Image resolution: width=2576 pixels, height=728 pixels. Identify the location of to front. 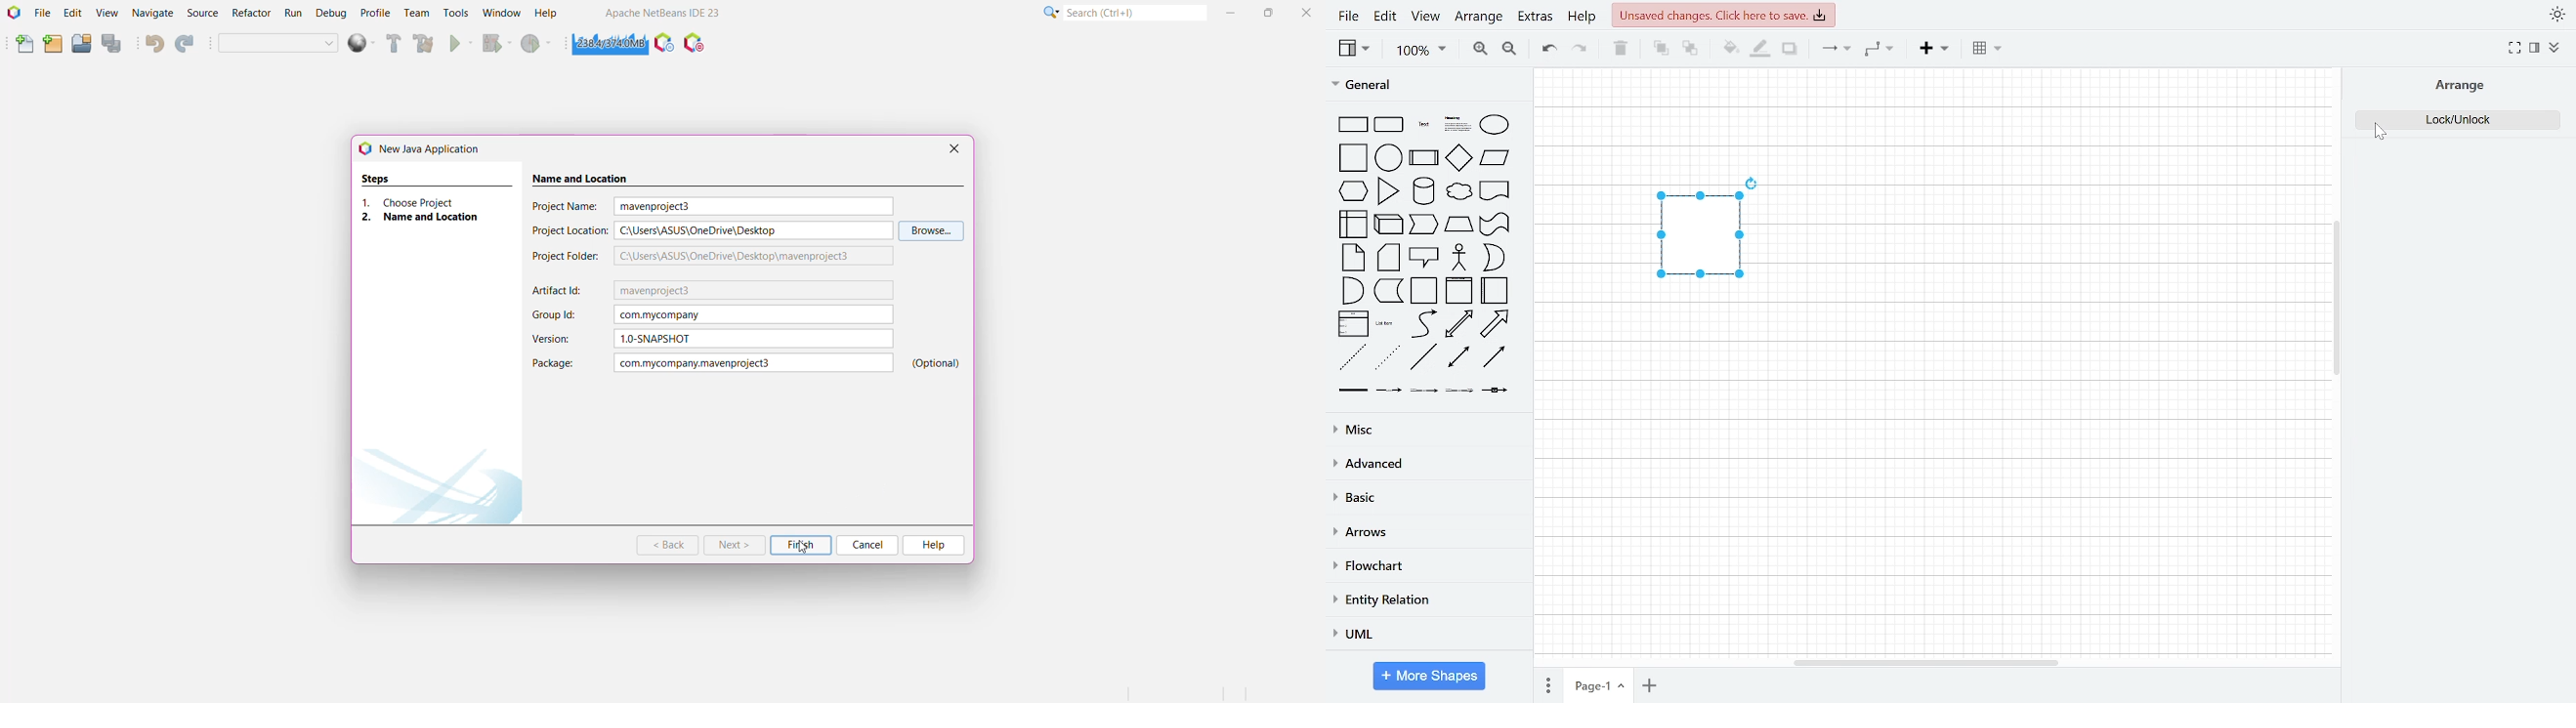
(1660, 48).